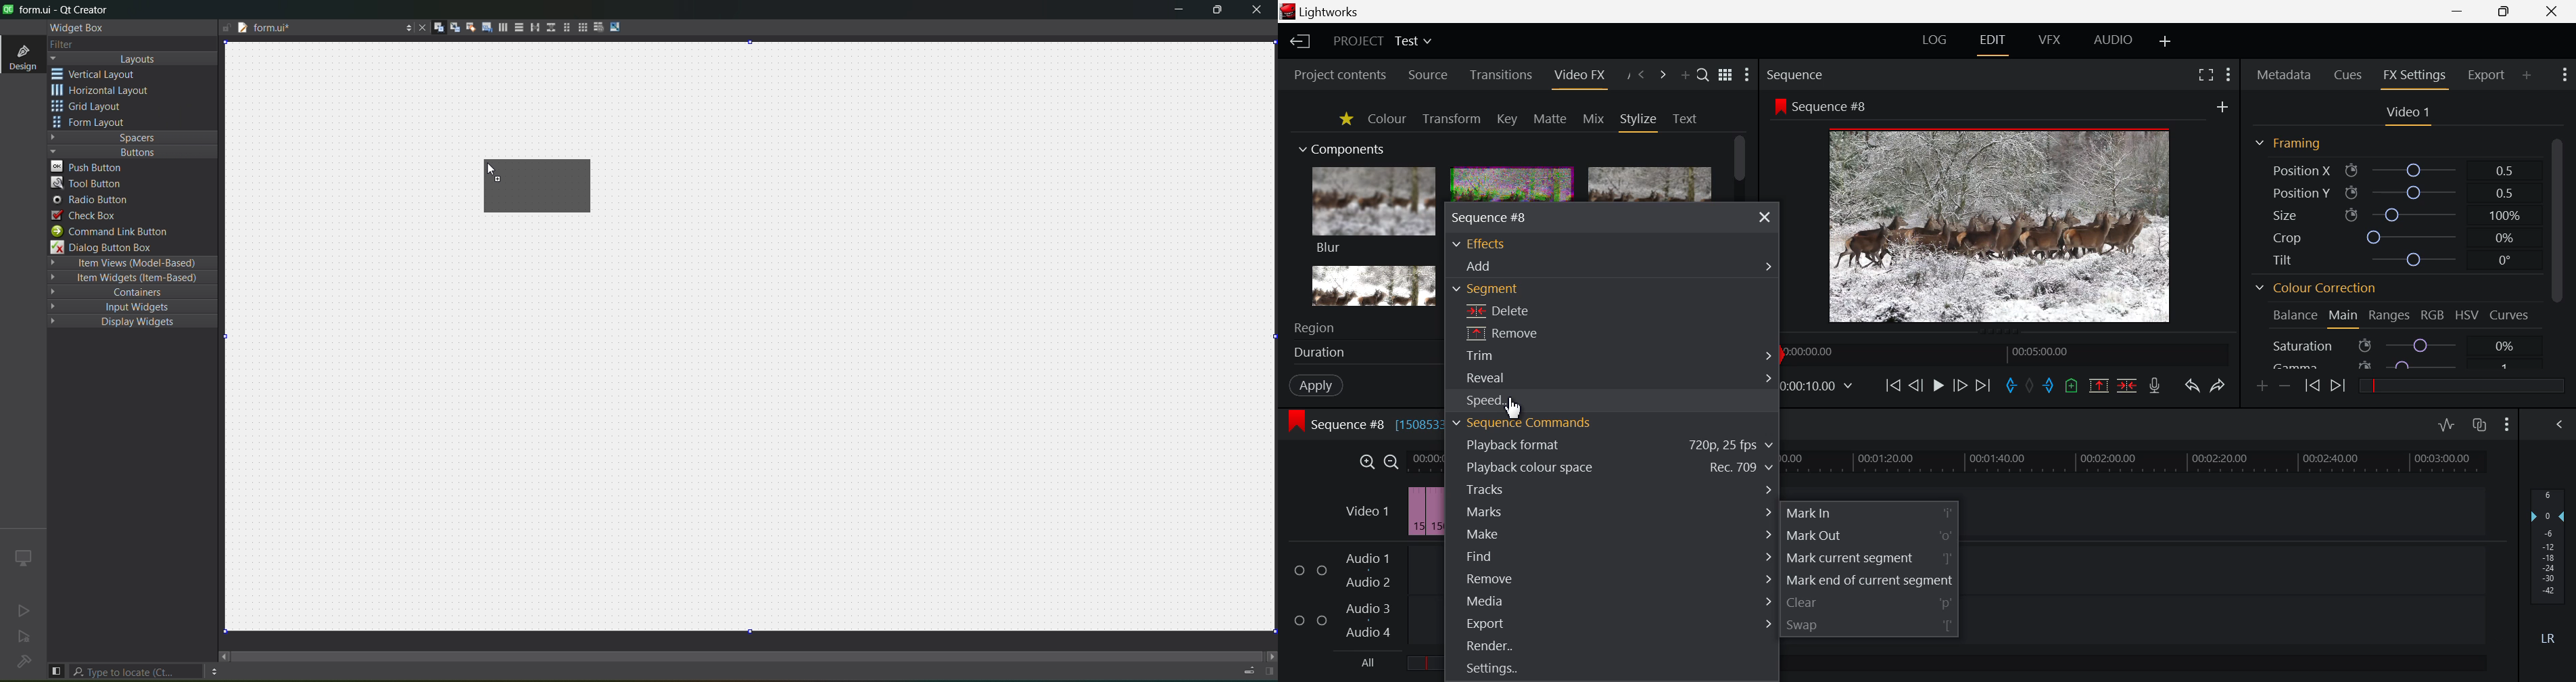  I want to click on Stylize, so click(1640, 121).